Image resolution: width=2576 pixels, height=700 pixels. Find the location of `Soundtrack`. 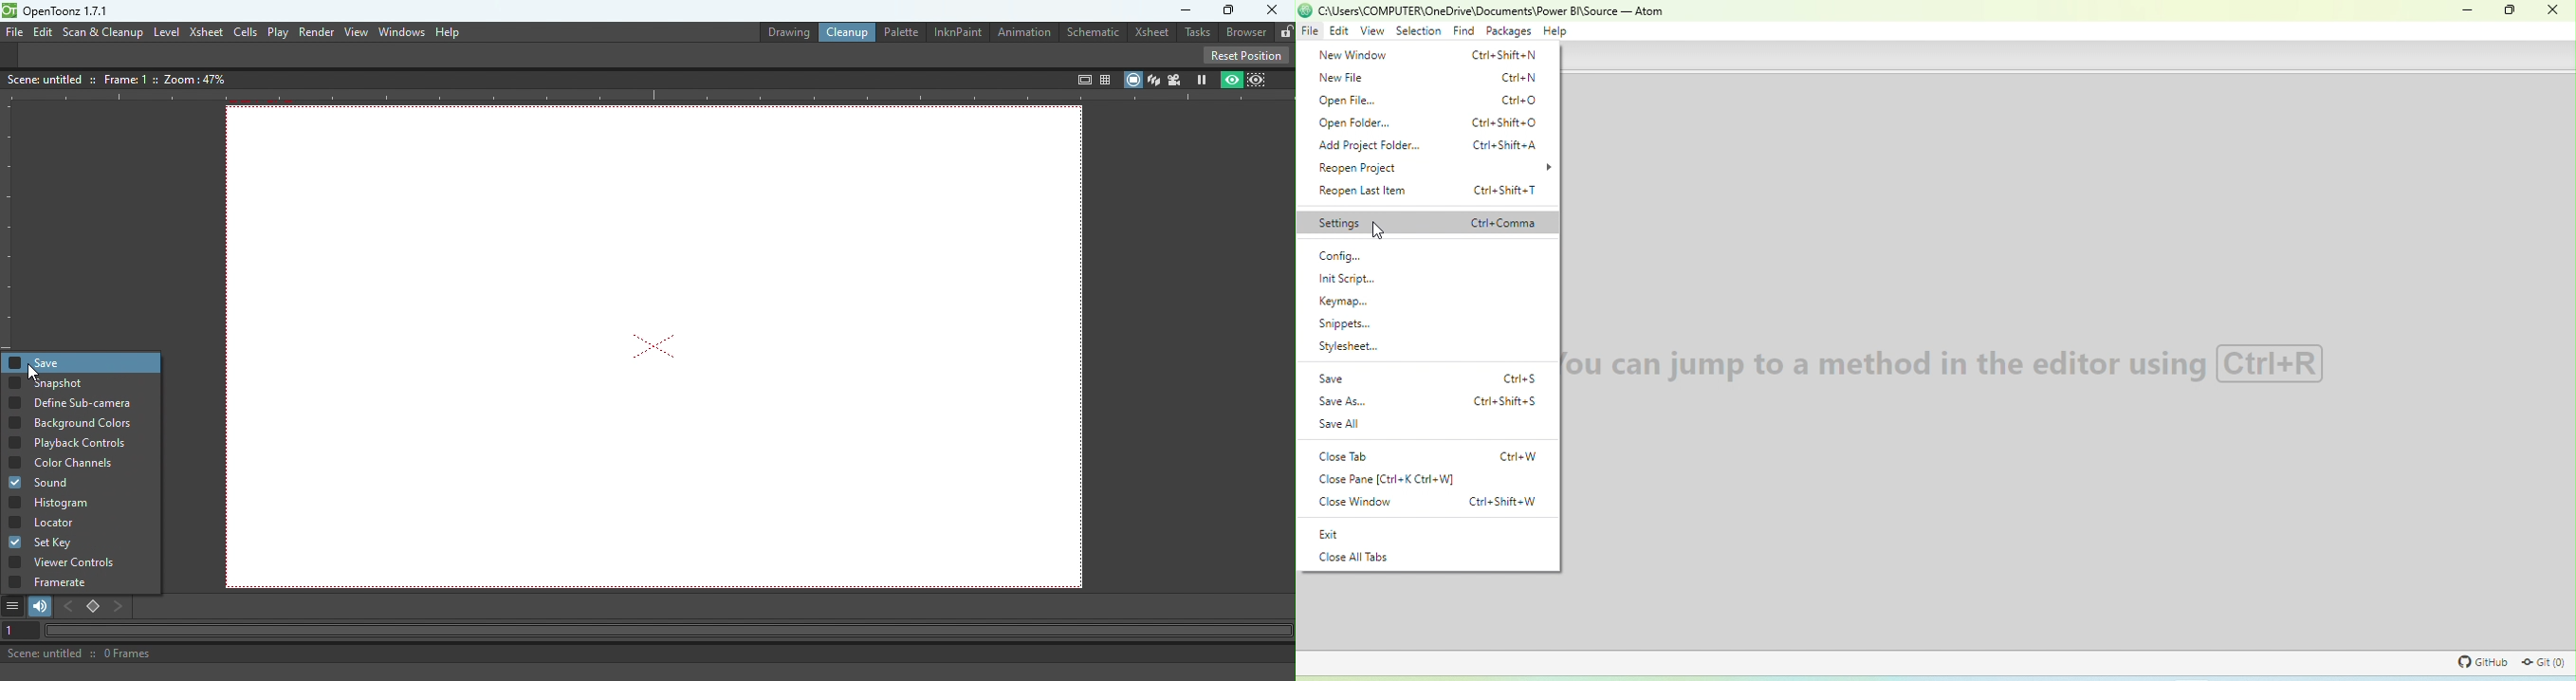

Soundtrack is located at coordinates (41, 607).